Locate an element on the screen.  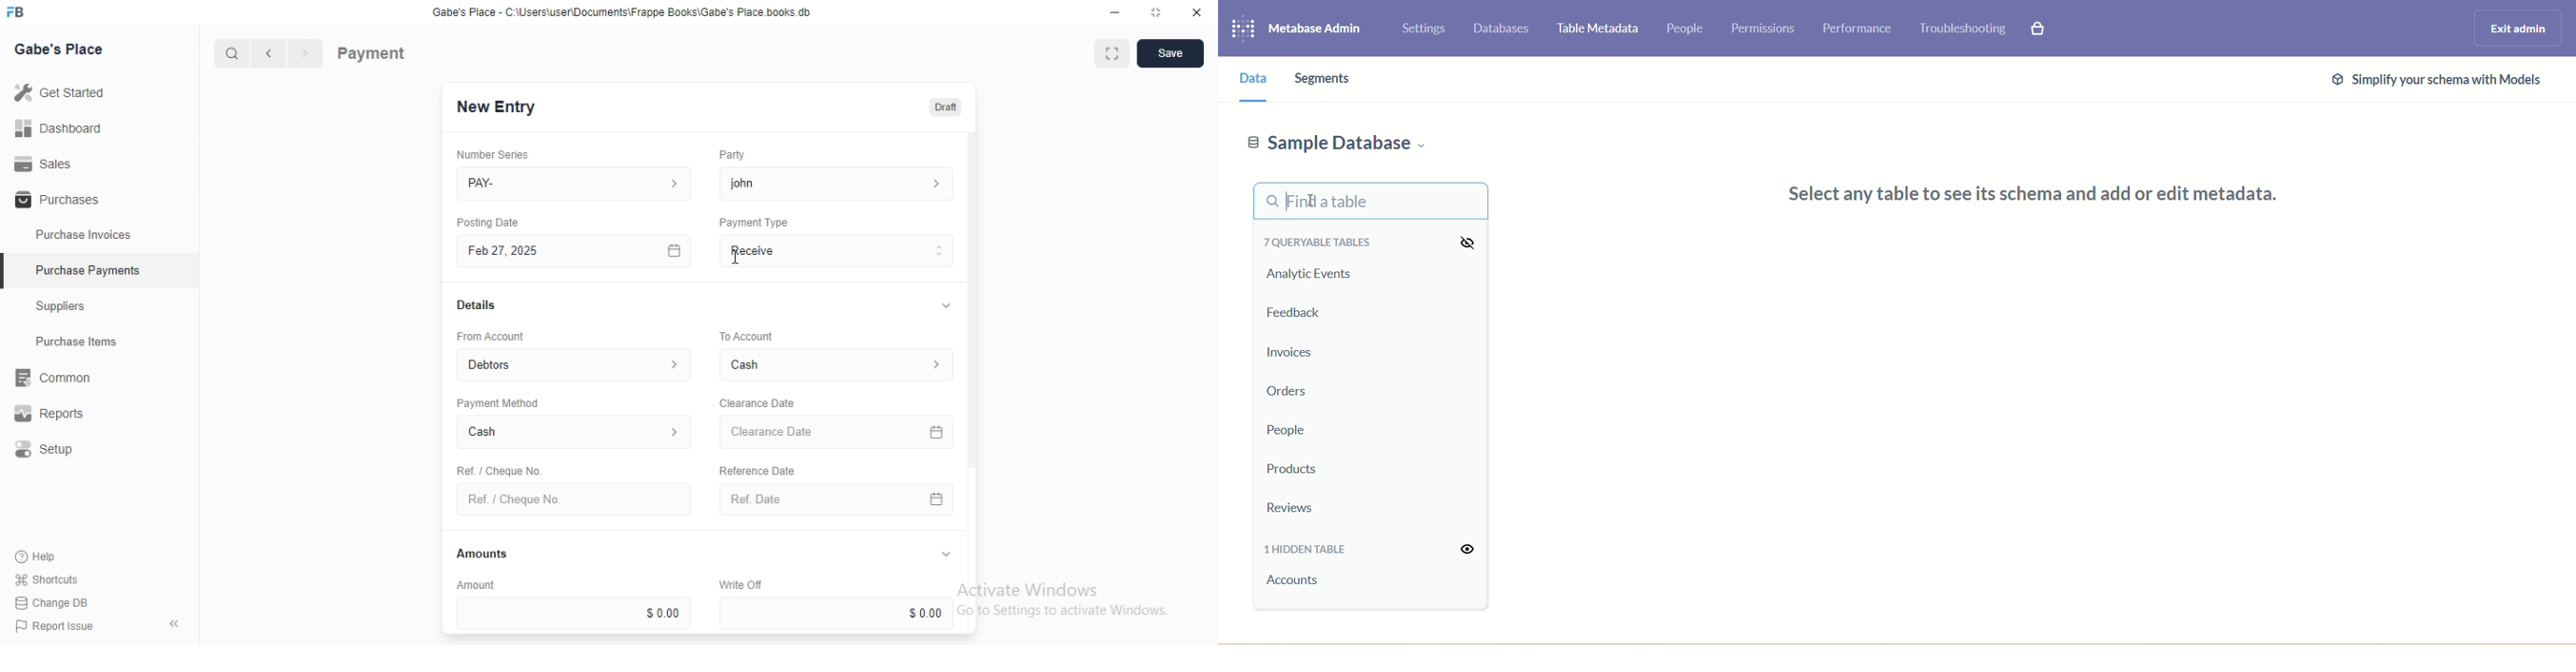
Ref. Date is located at coordinates (836, 499).